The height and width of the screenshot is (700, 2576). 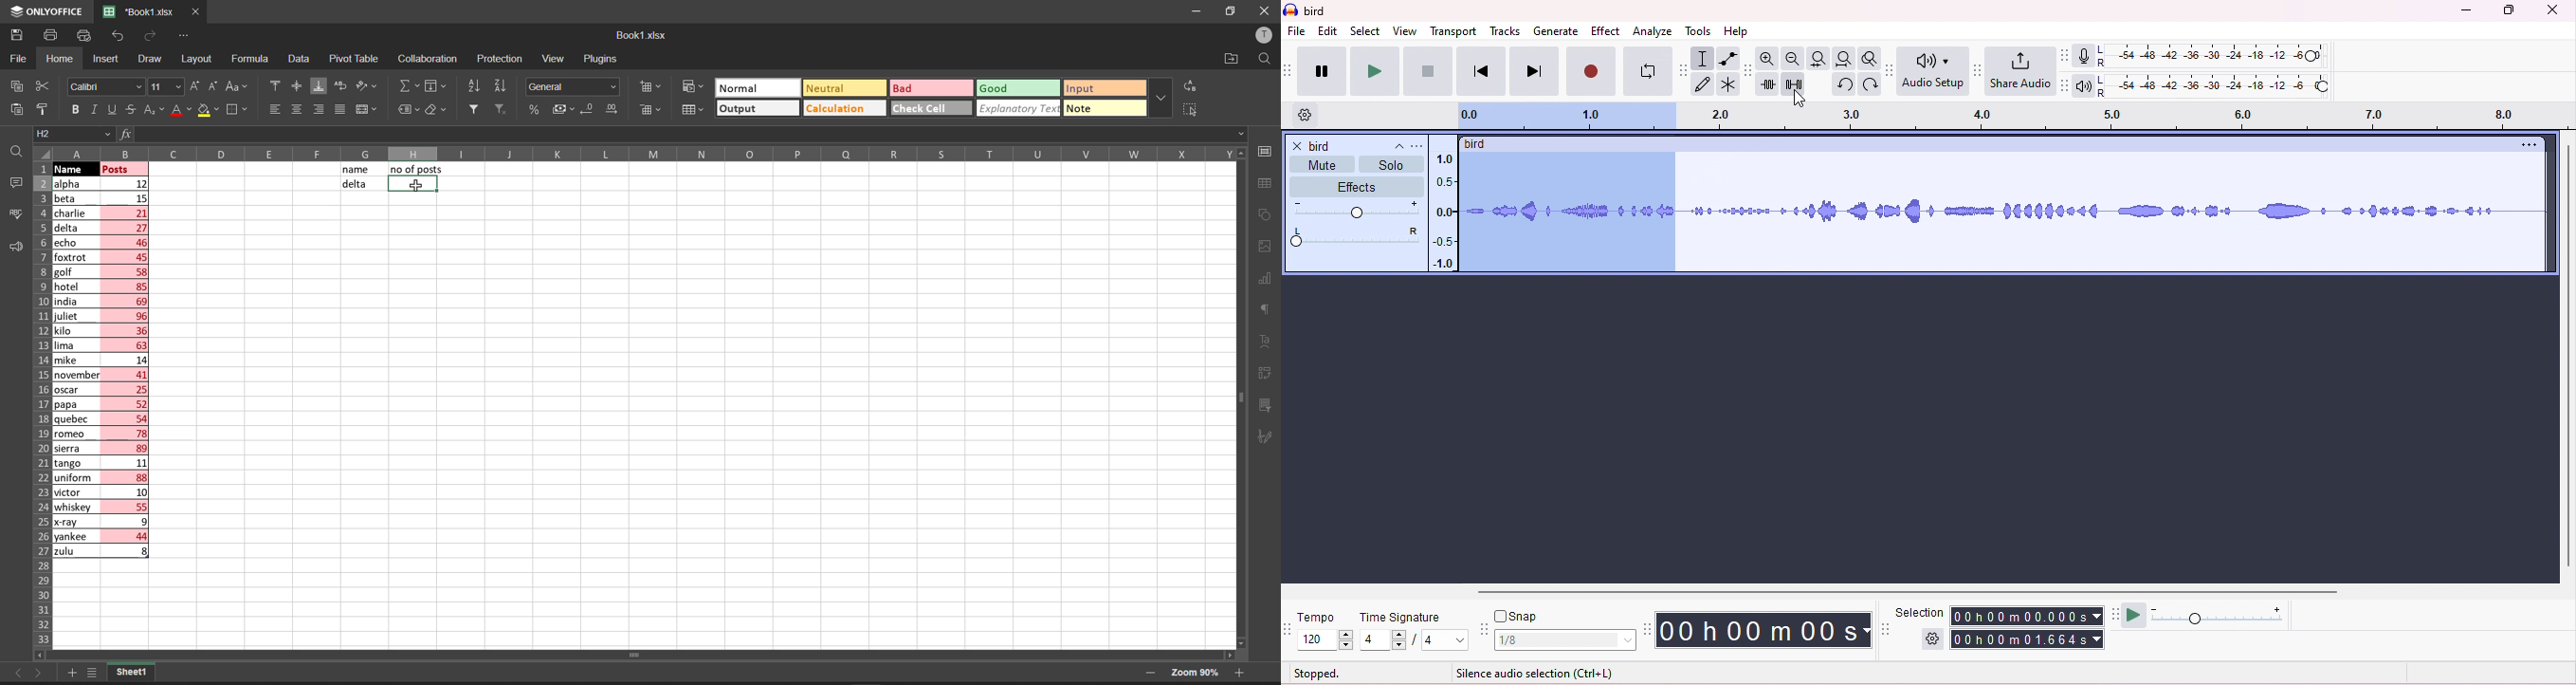 I want to click on clear, so click(x=436, y=110).